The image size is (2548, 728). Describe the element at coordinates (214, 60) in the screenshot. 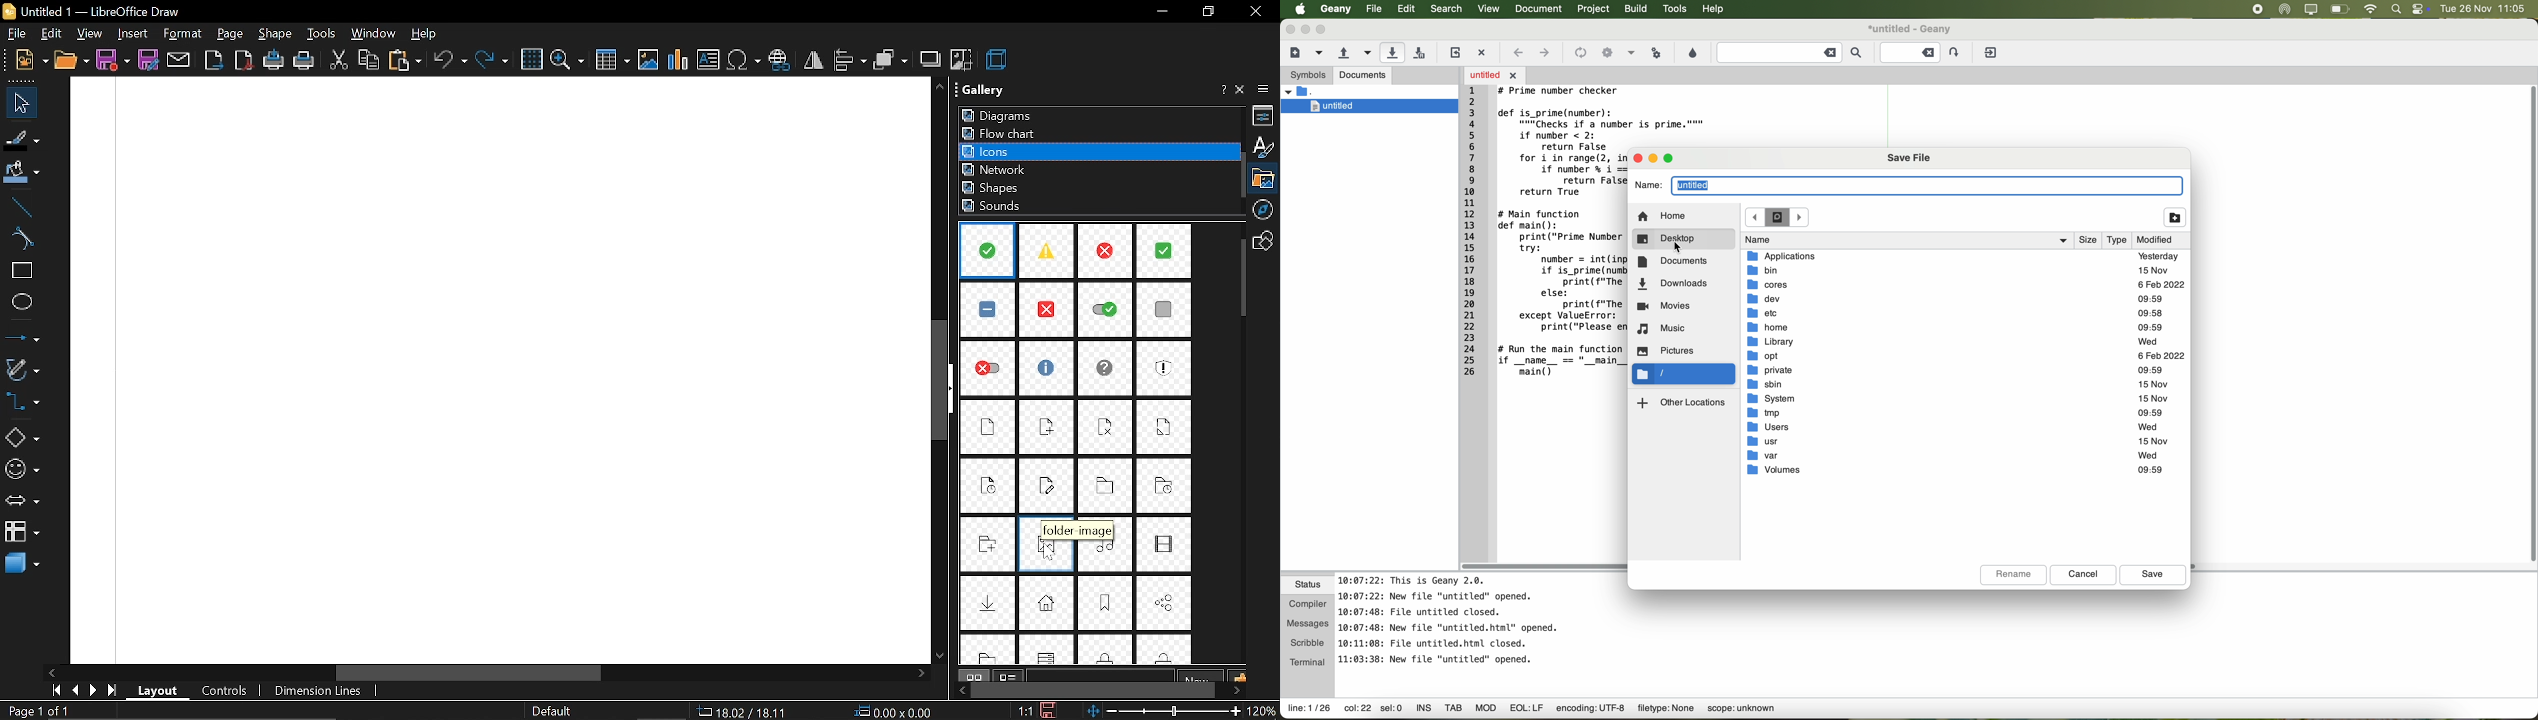

I see `export` at that location.